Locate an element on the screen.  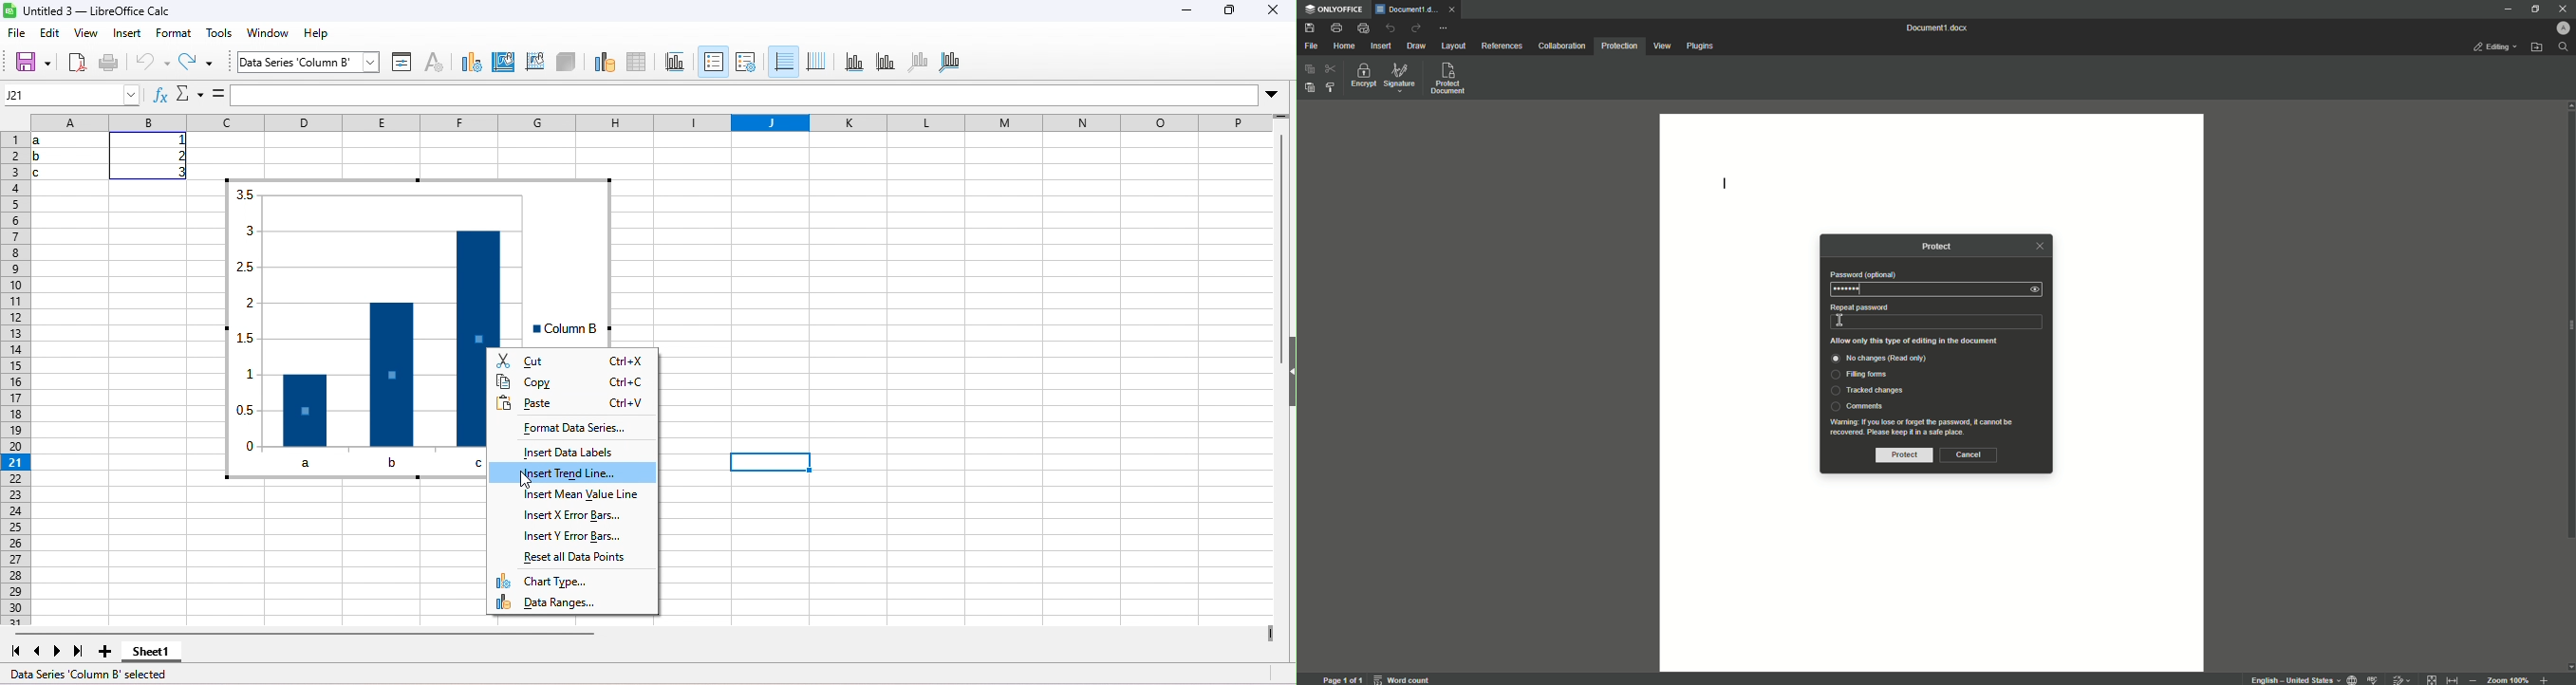
last sheet is located at coordinates (83, 654).